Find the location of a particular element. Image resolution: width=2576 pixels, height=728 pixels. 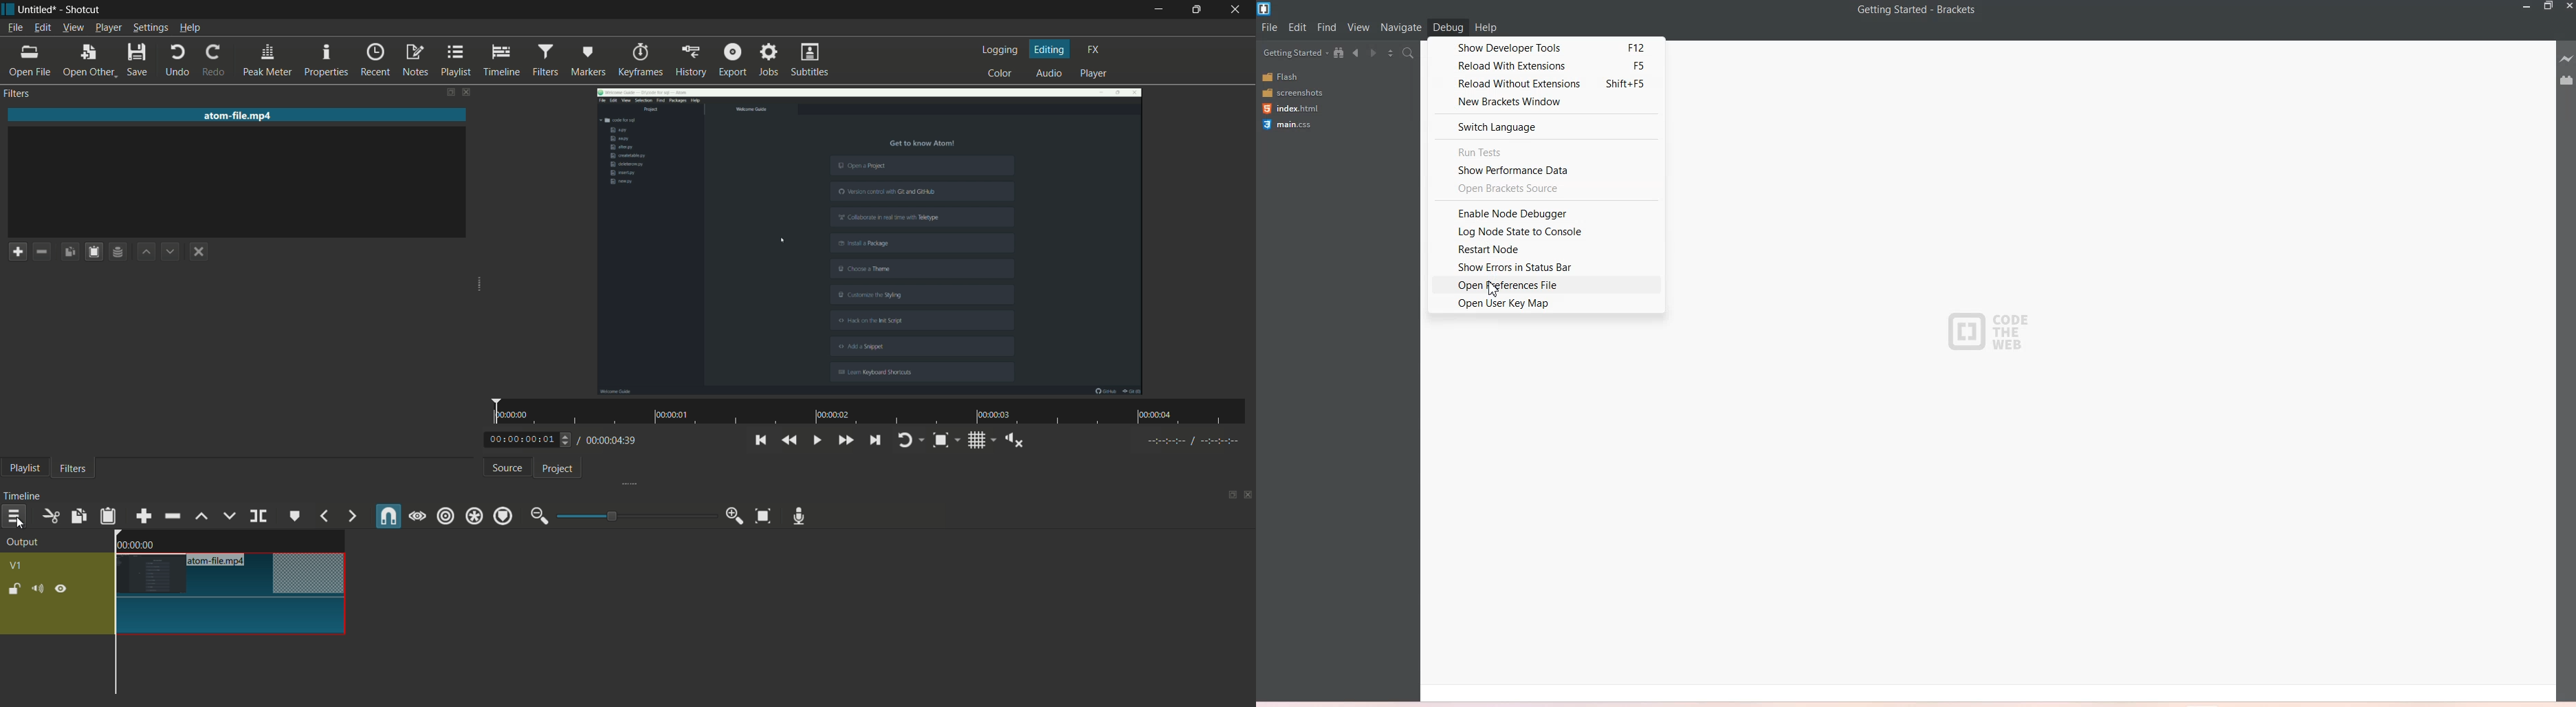

remove a filter is located at coordinates (43, 251).